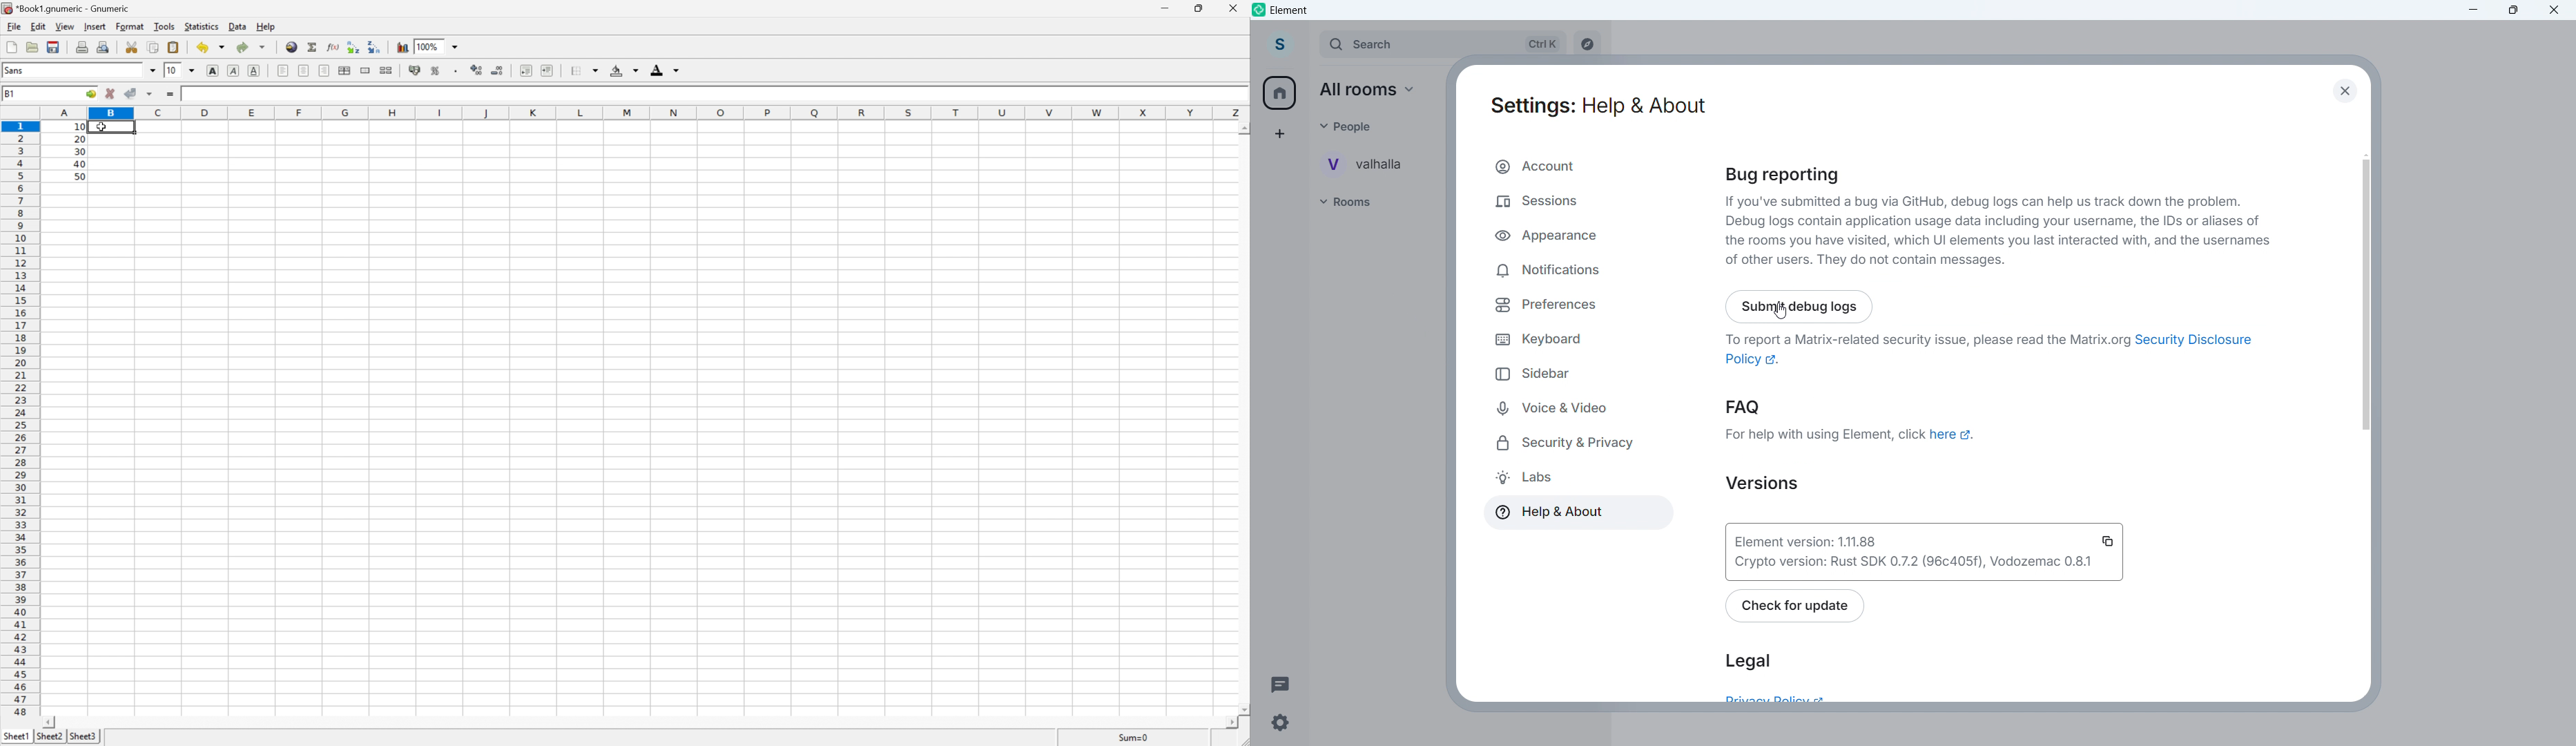 The width and height of the screenshot is (2576, 756). Describe the element at coordinates (1441, 45) in the screenshot. I see `search ` at that location.